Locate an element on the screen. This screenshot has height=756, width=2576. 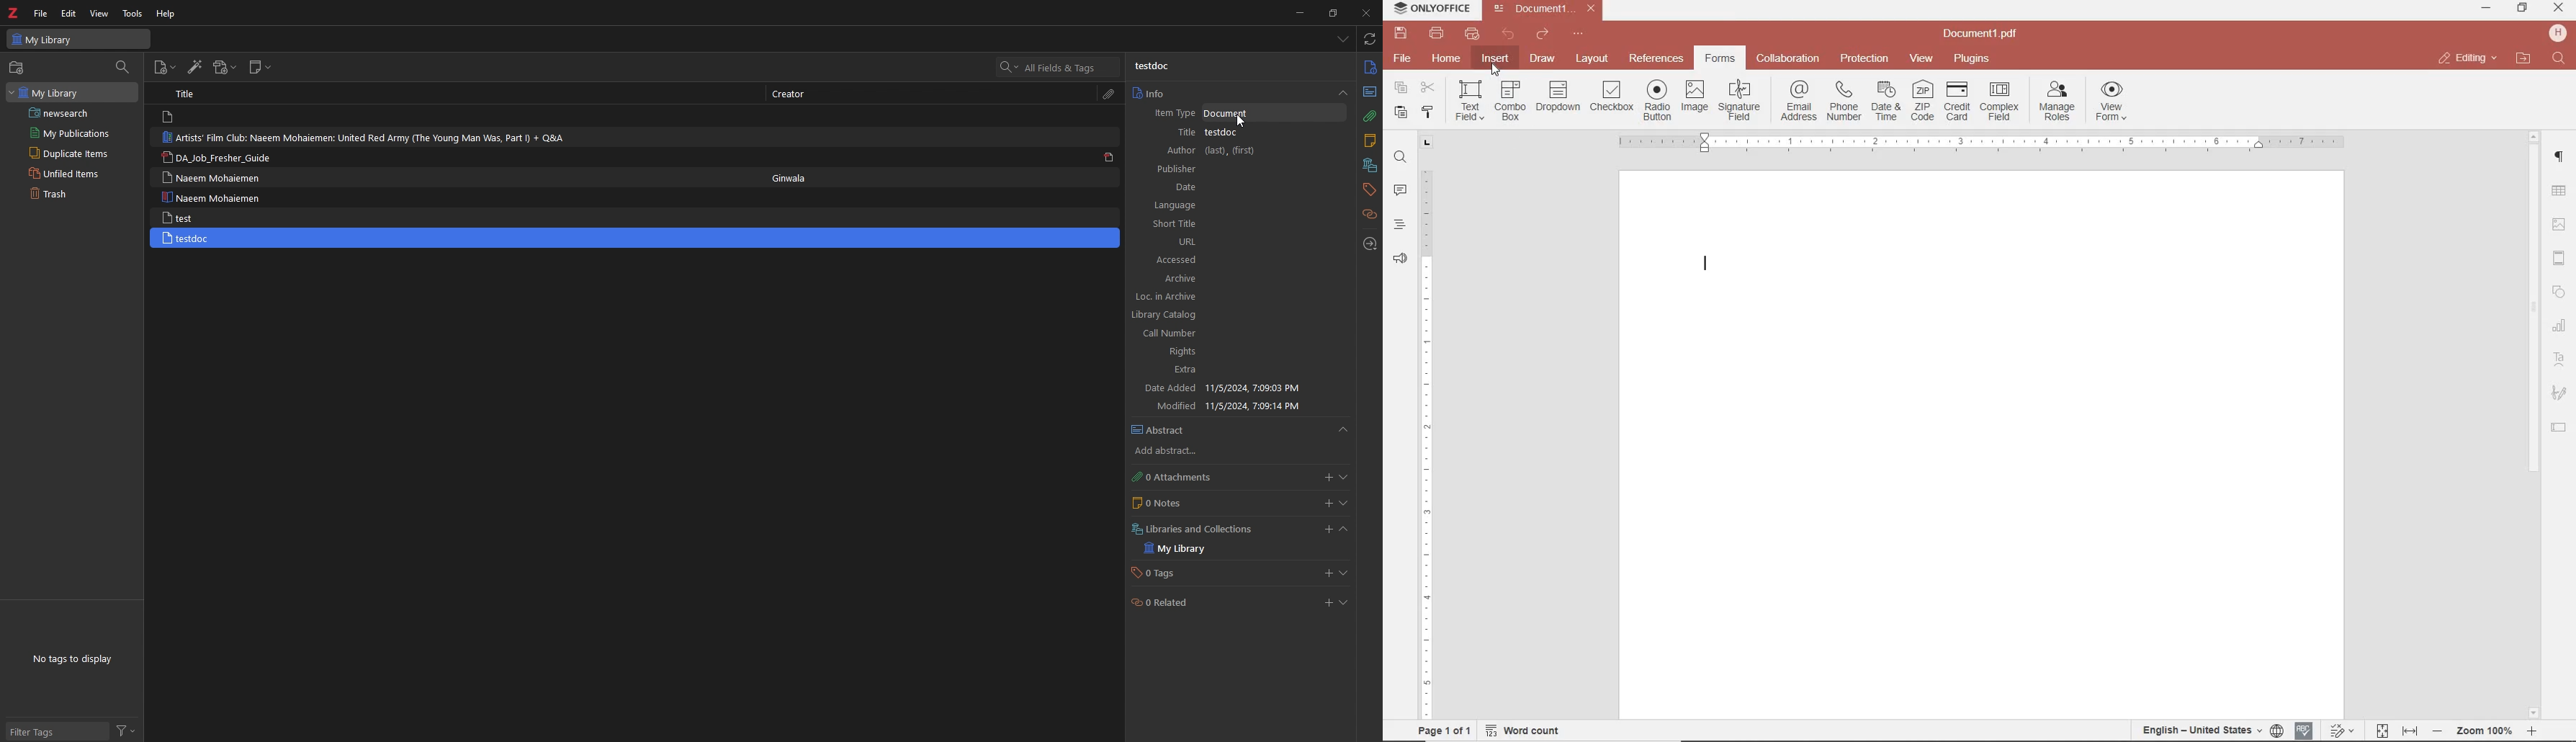
insert credit card number is located at coordinates (1957, 102).